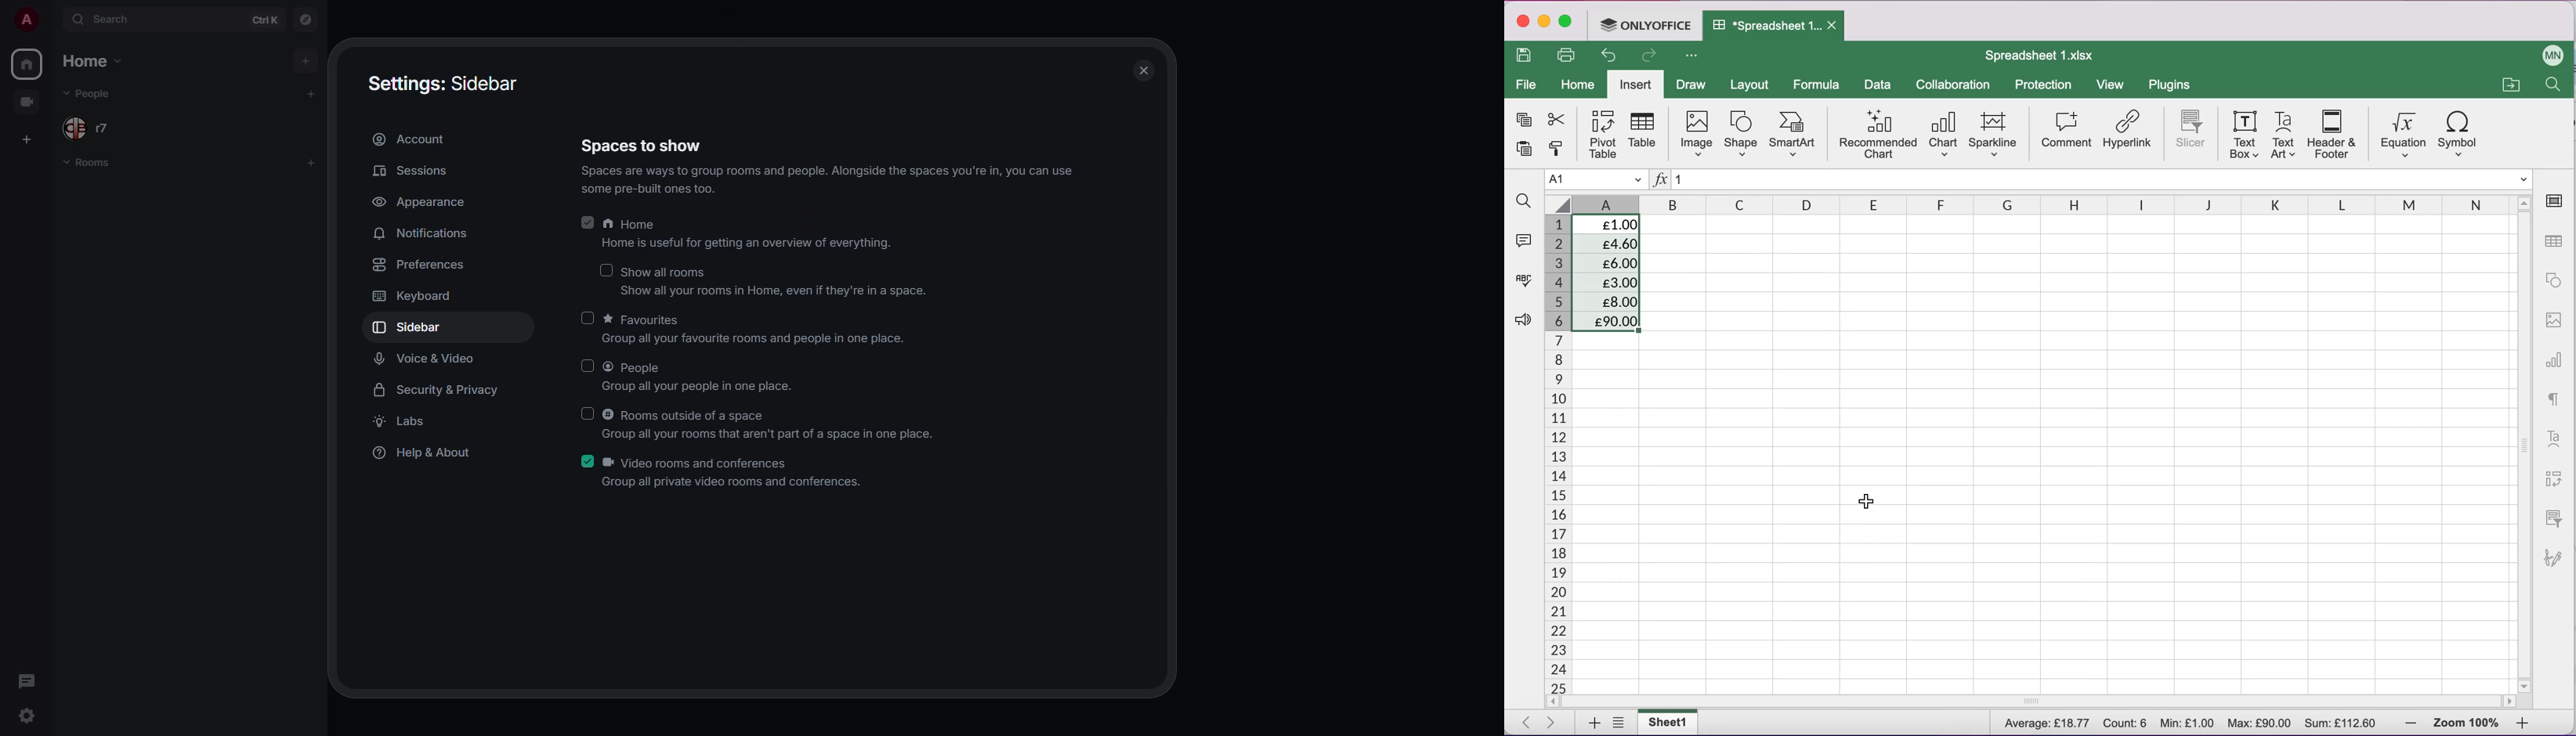  What do you see at coordinates (26, 19) in the screenshot?
I see `profile` at bounding box center [26, 19].